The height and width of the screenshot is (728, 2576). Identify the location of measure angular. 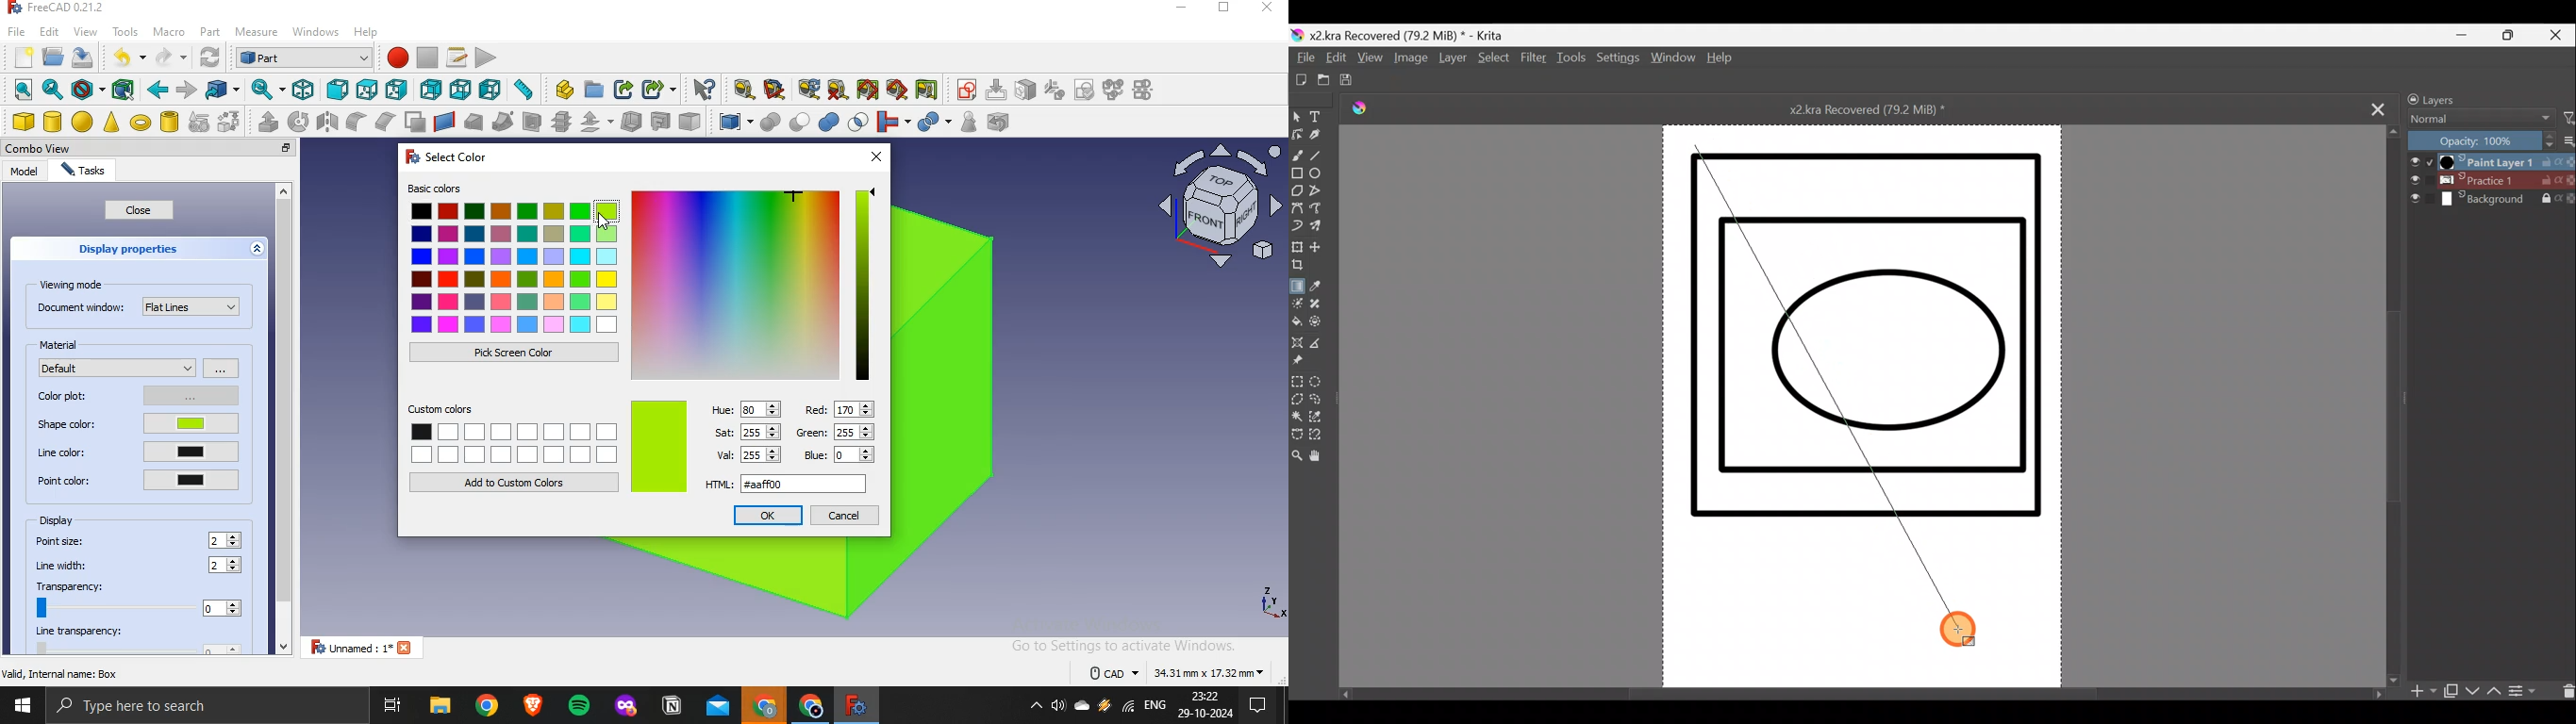
(775, 90).